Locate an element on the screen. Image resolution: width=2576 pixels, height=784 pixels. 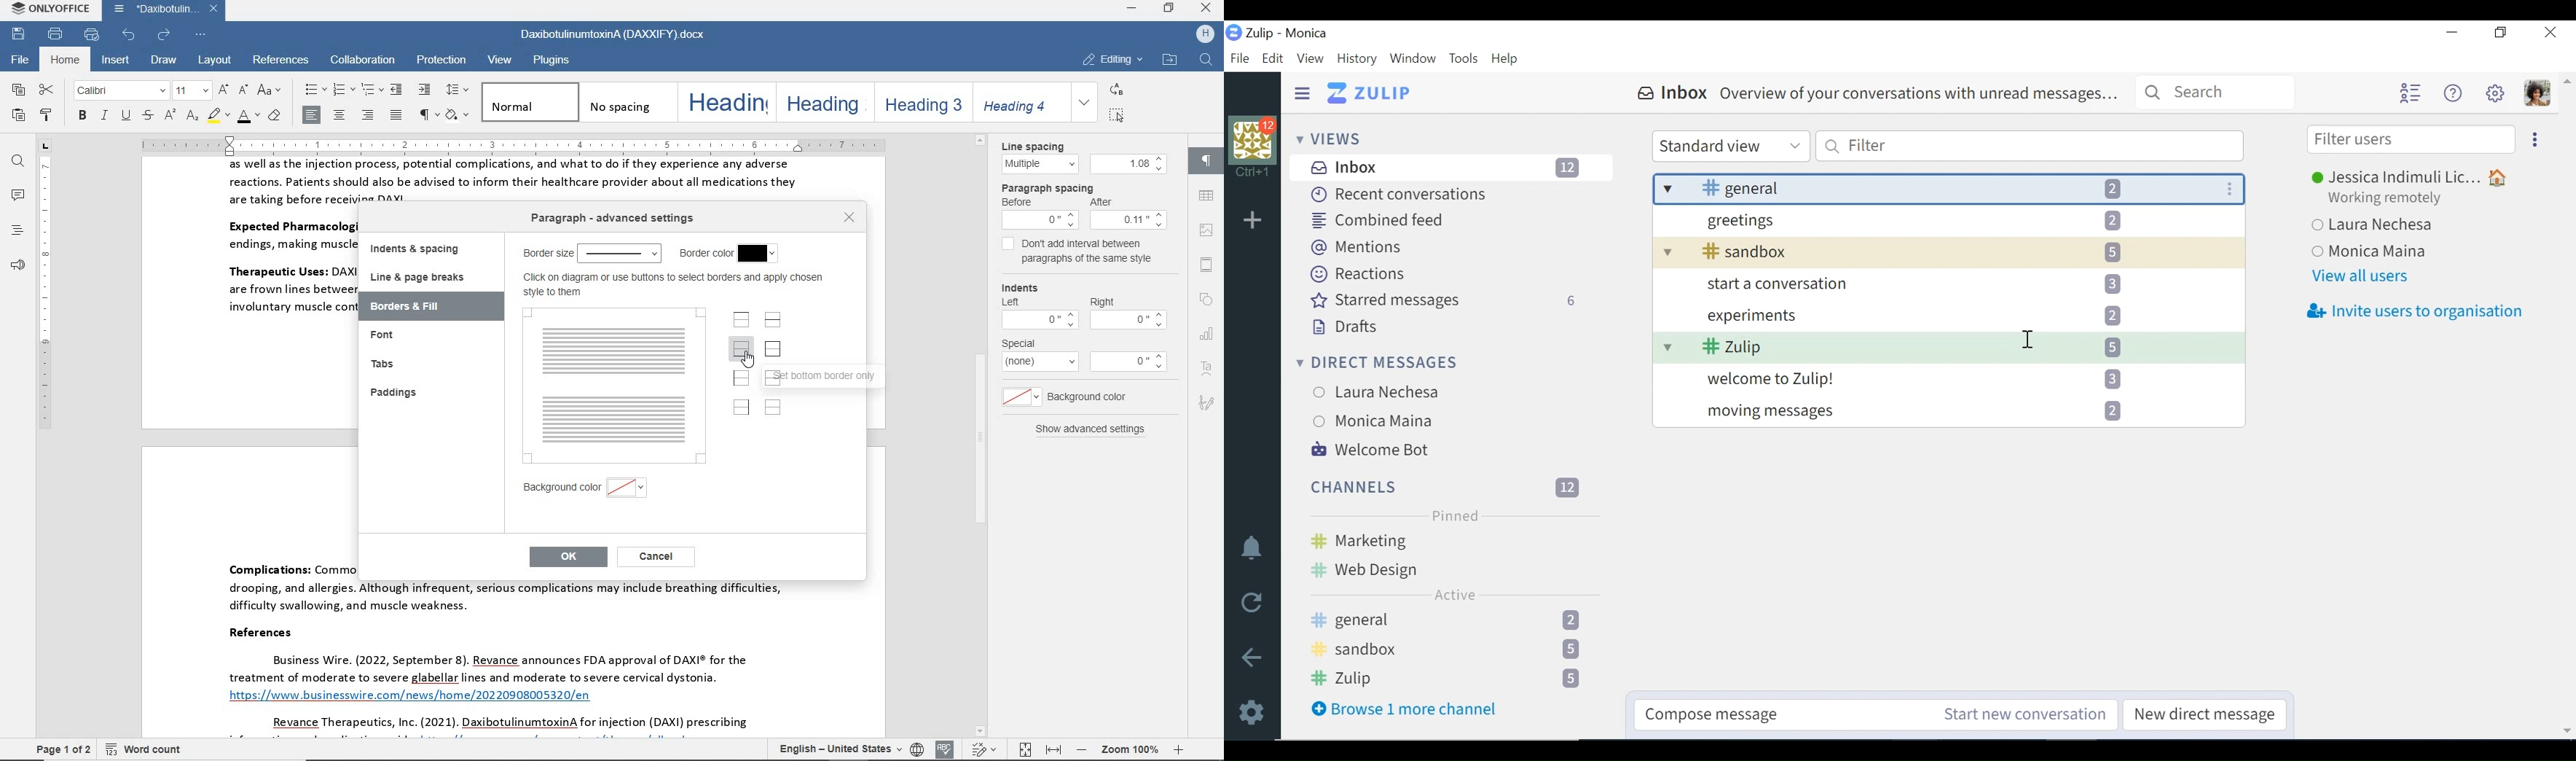
Ellipse is located at coordinates (2537, 137).